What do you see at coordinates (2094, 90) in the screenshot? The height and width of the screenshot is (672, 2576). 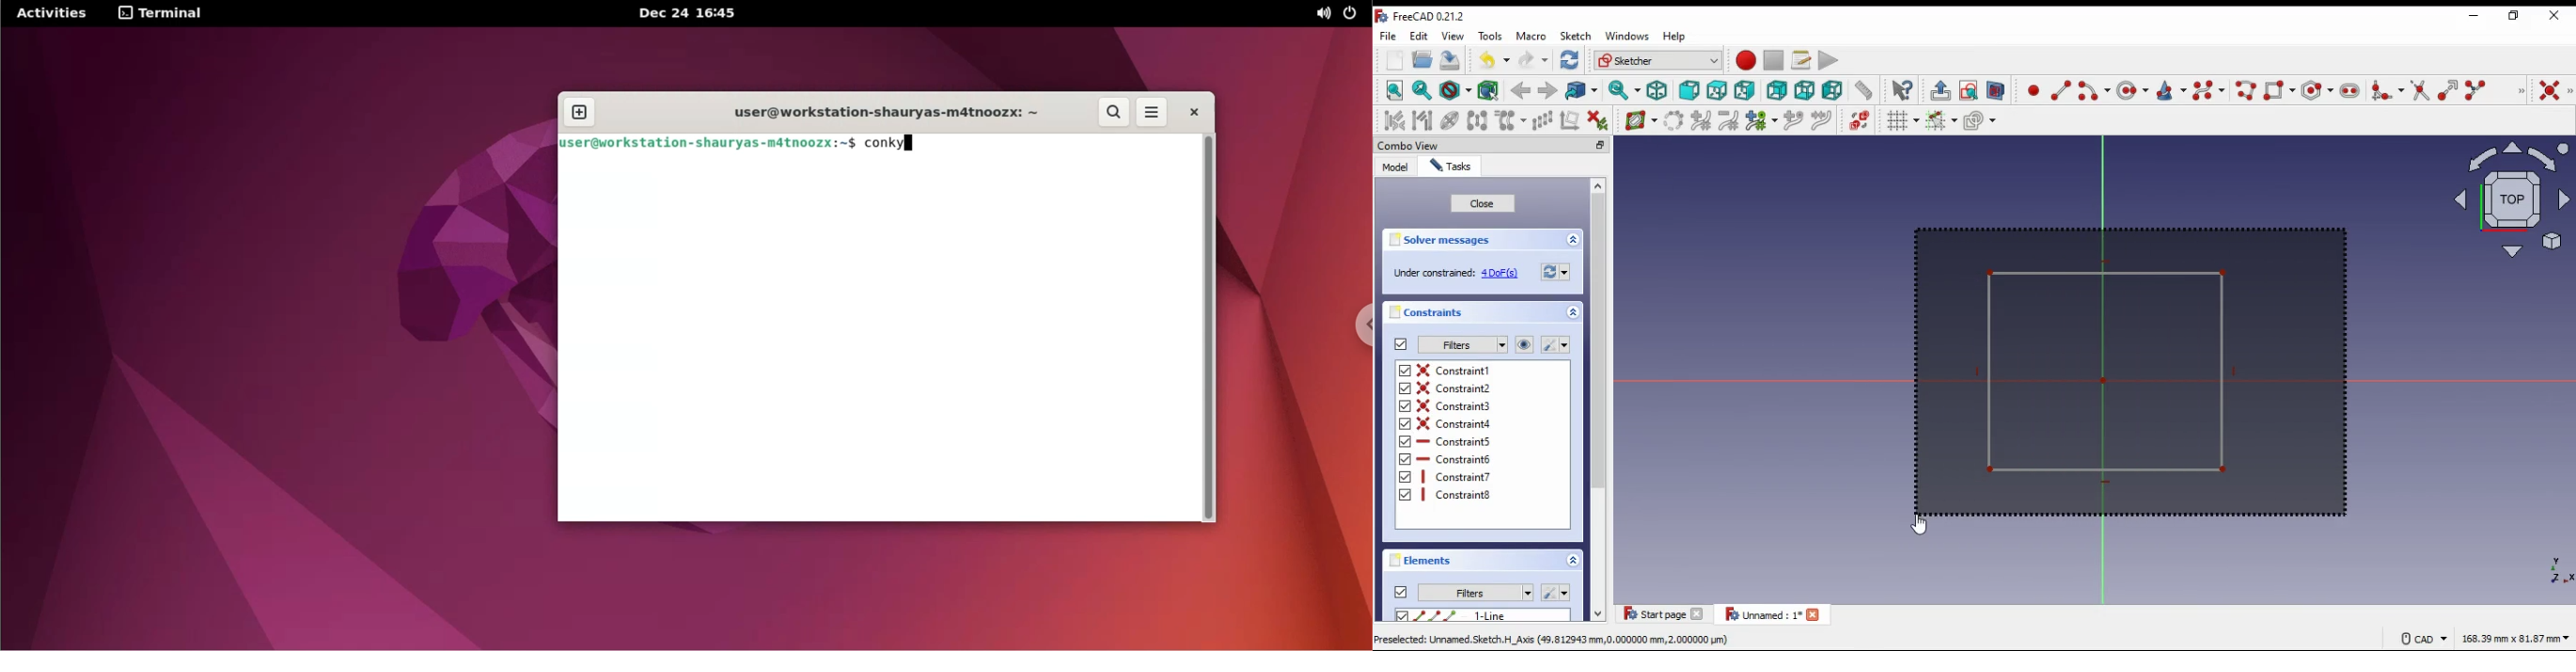 I see `create arc` at bounding box center [2094, 90].